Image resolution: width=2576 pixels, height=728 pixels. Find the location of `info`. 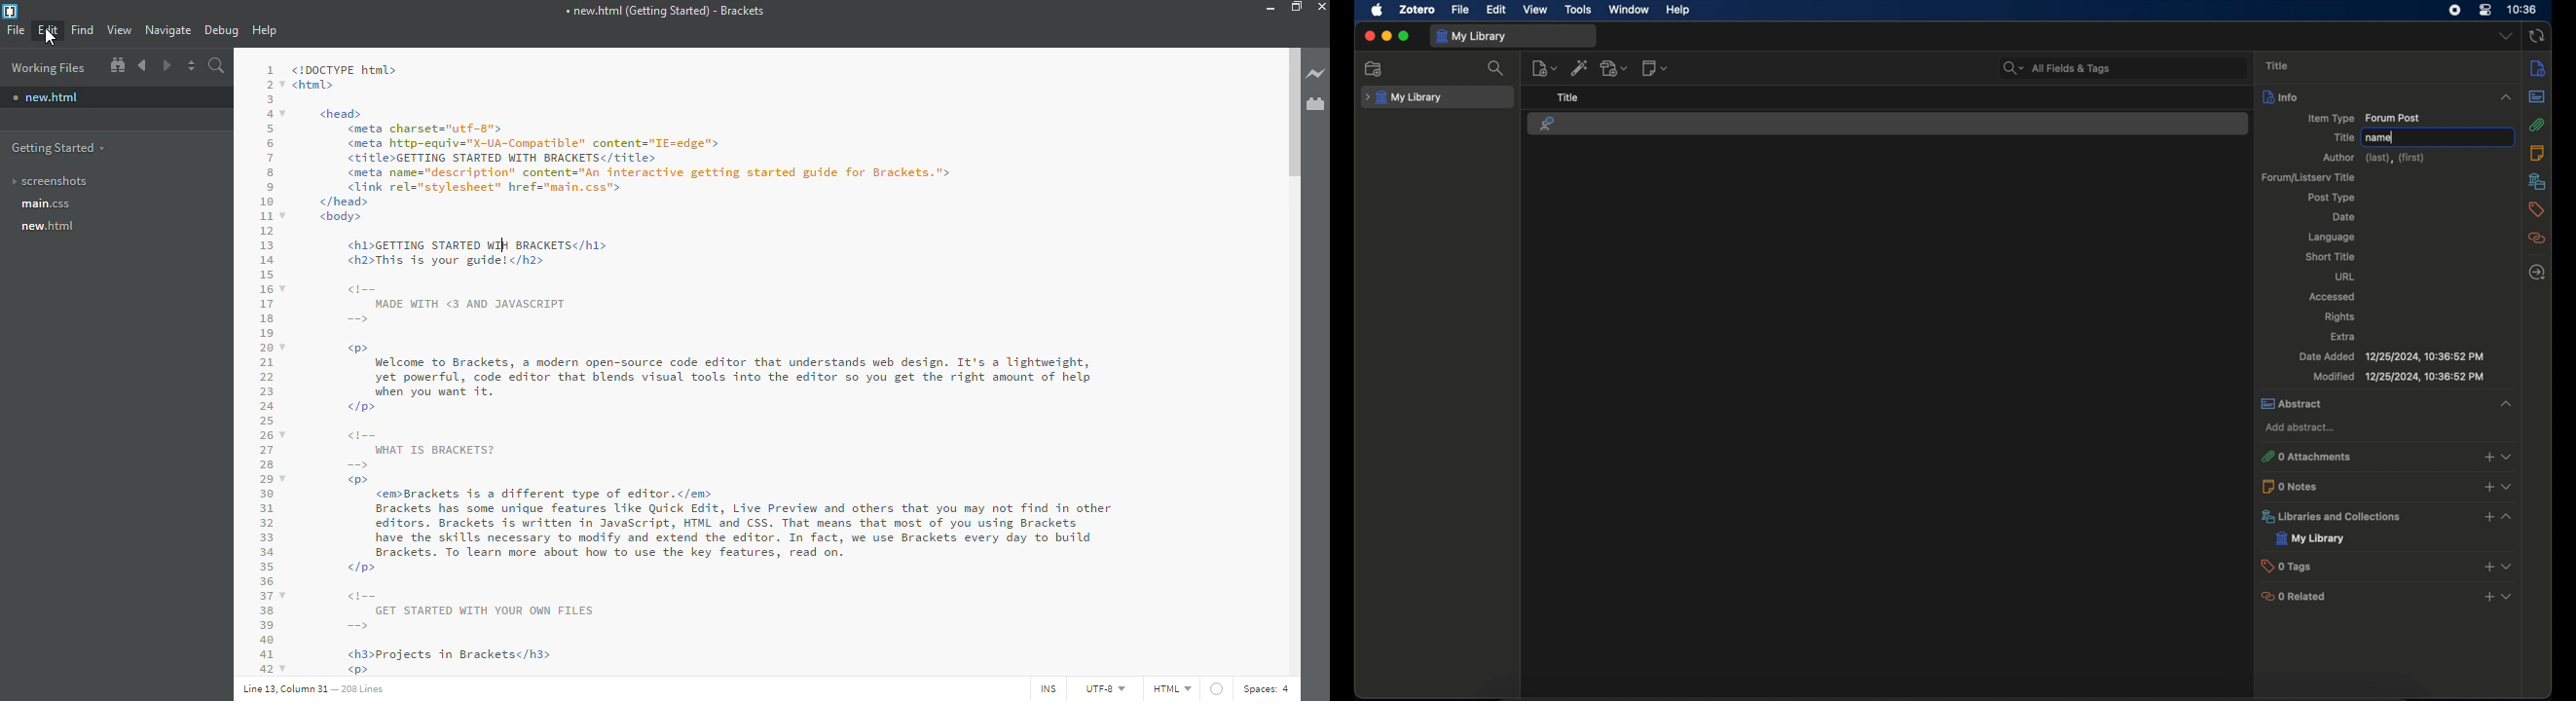

info is located at coordinates (2386, 97).